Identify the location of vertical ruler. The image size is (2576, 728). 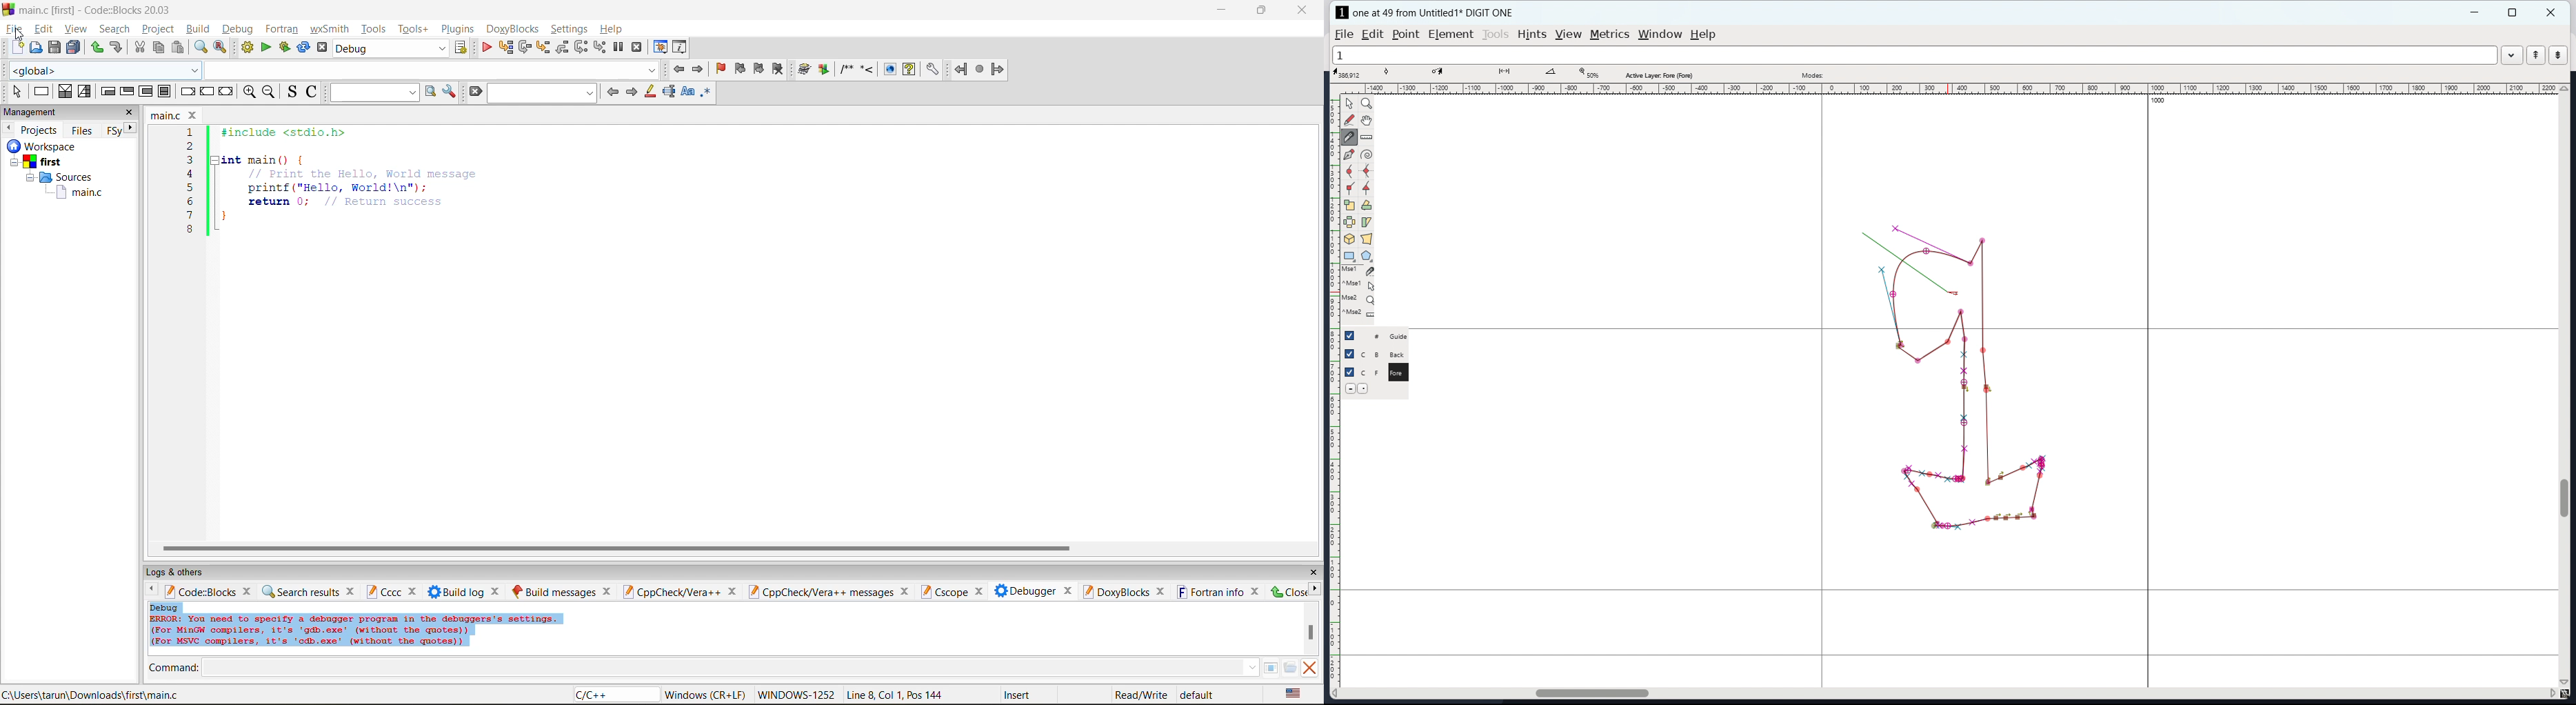
(1334, 393).